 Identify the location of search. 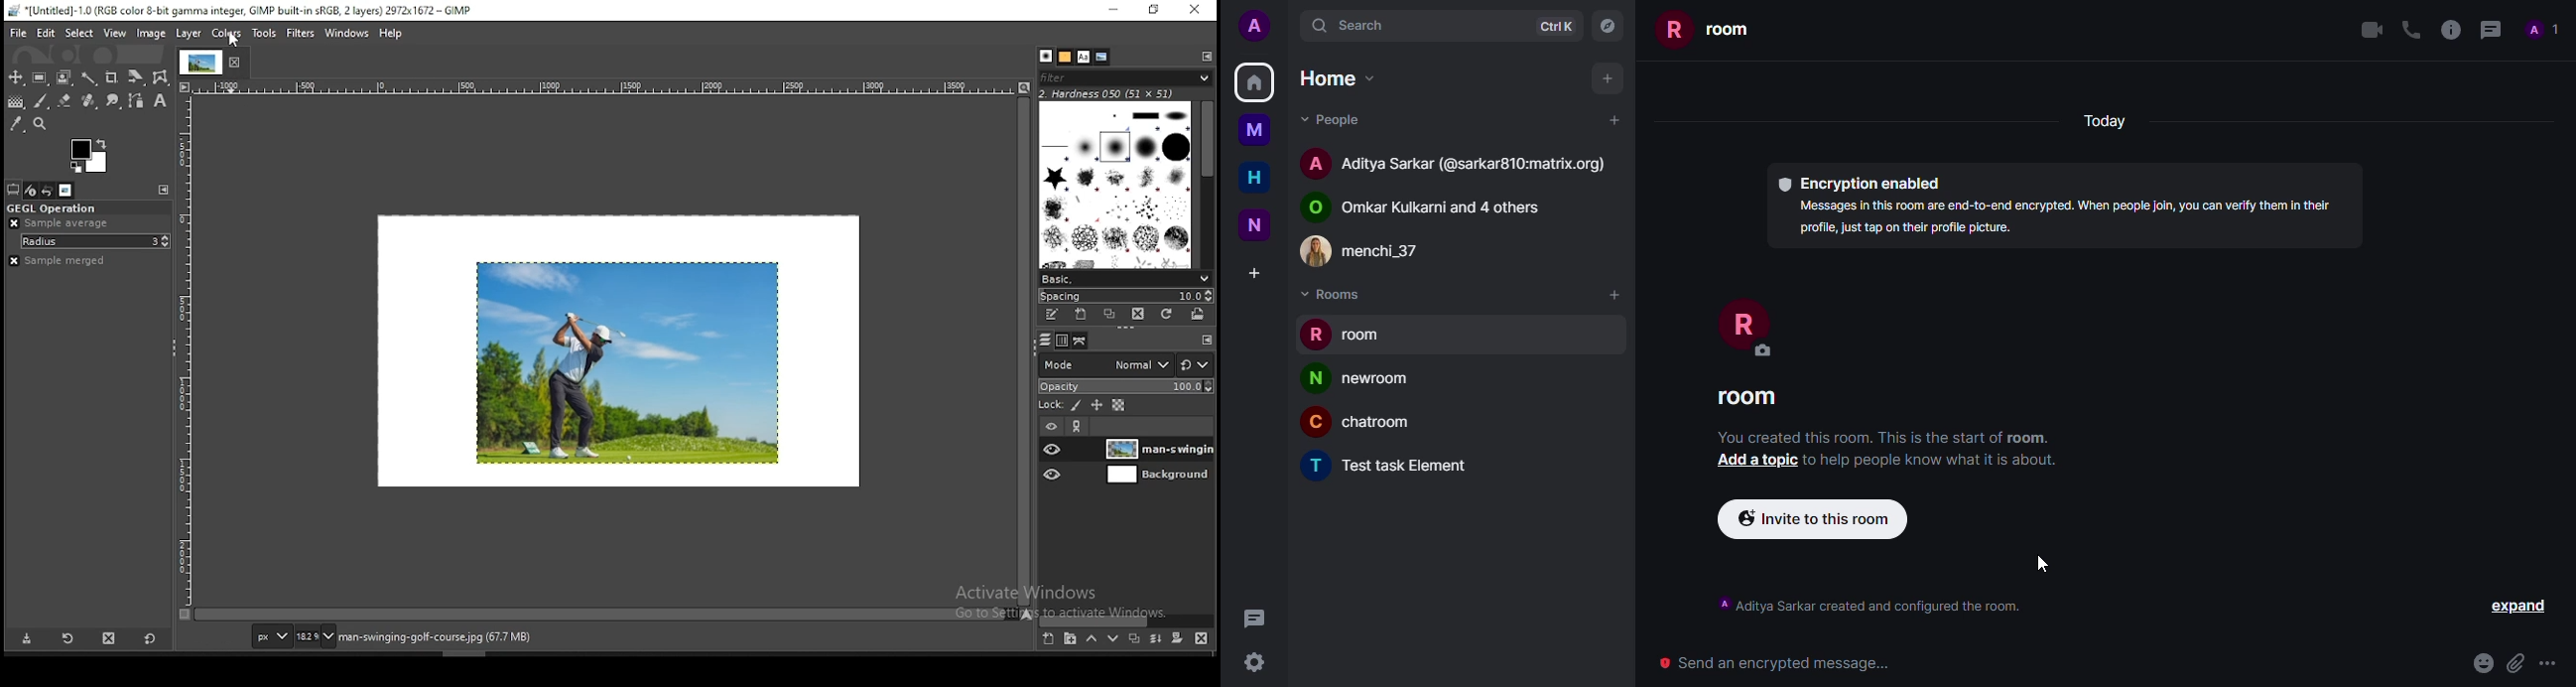
(1374, 25).